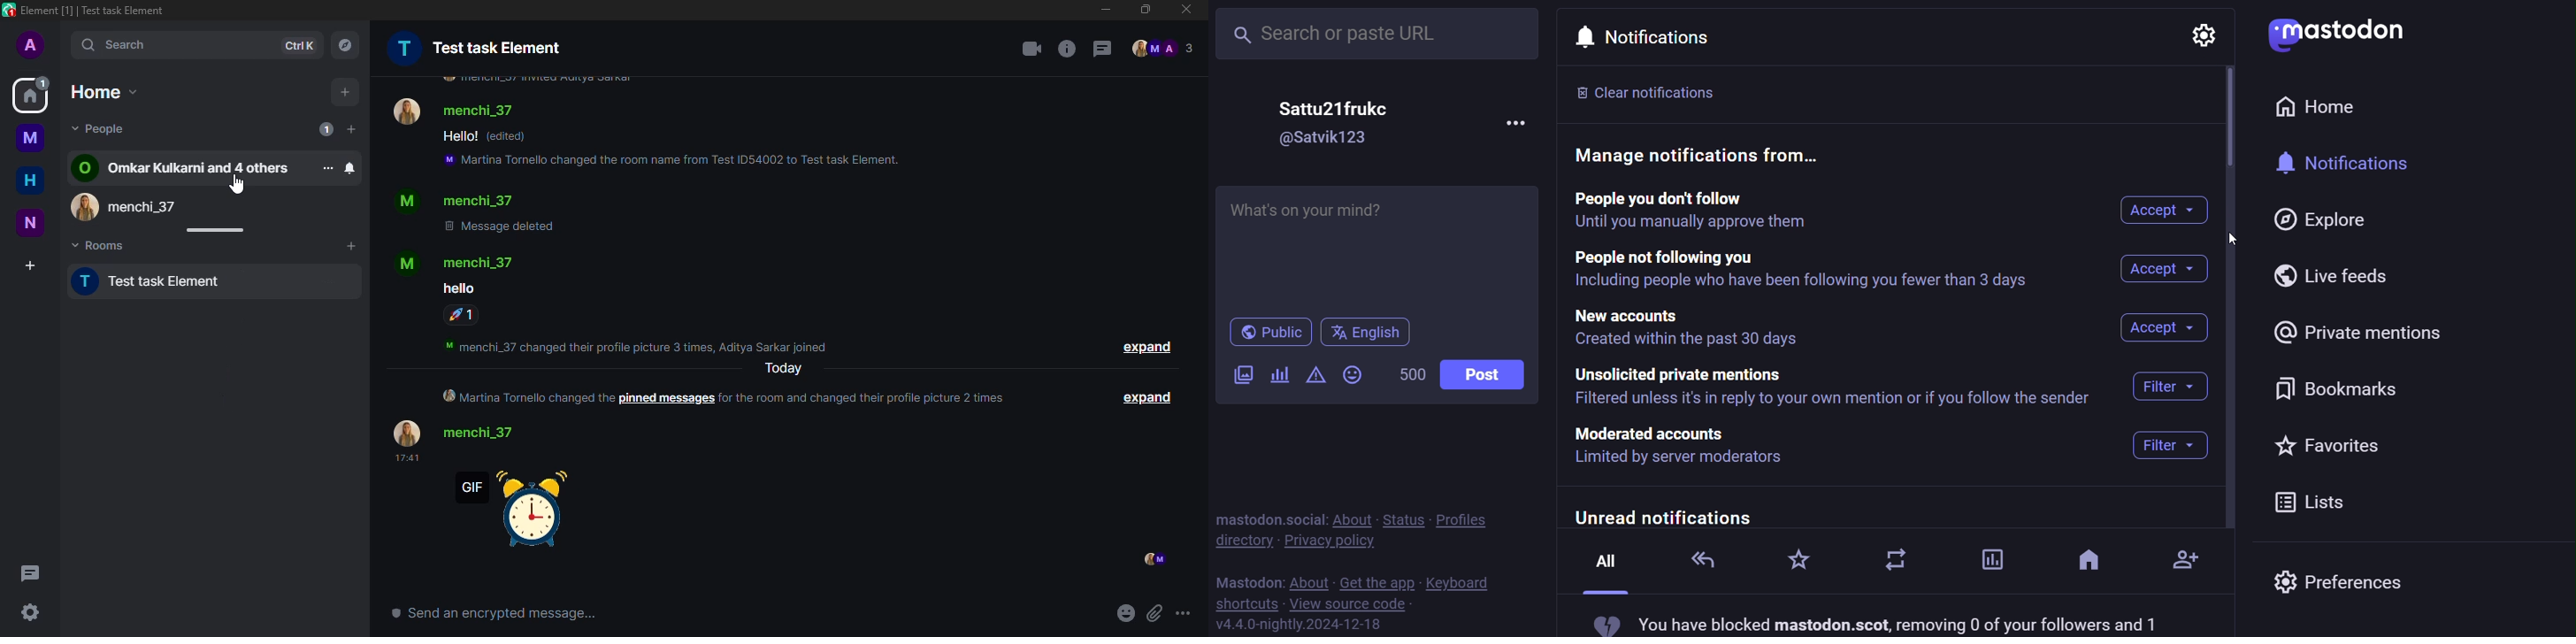 Image resolution: width=2576 pixels, height=644 pixels. What do you see at coordinates (2171, 419) in the screenshot?
I see `filter ` at bounding box center [2171, 419].